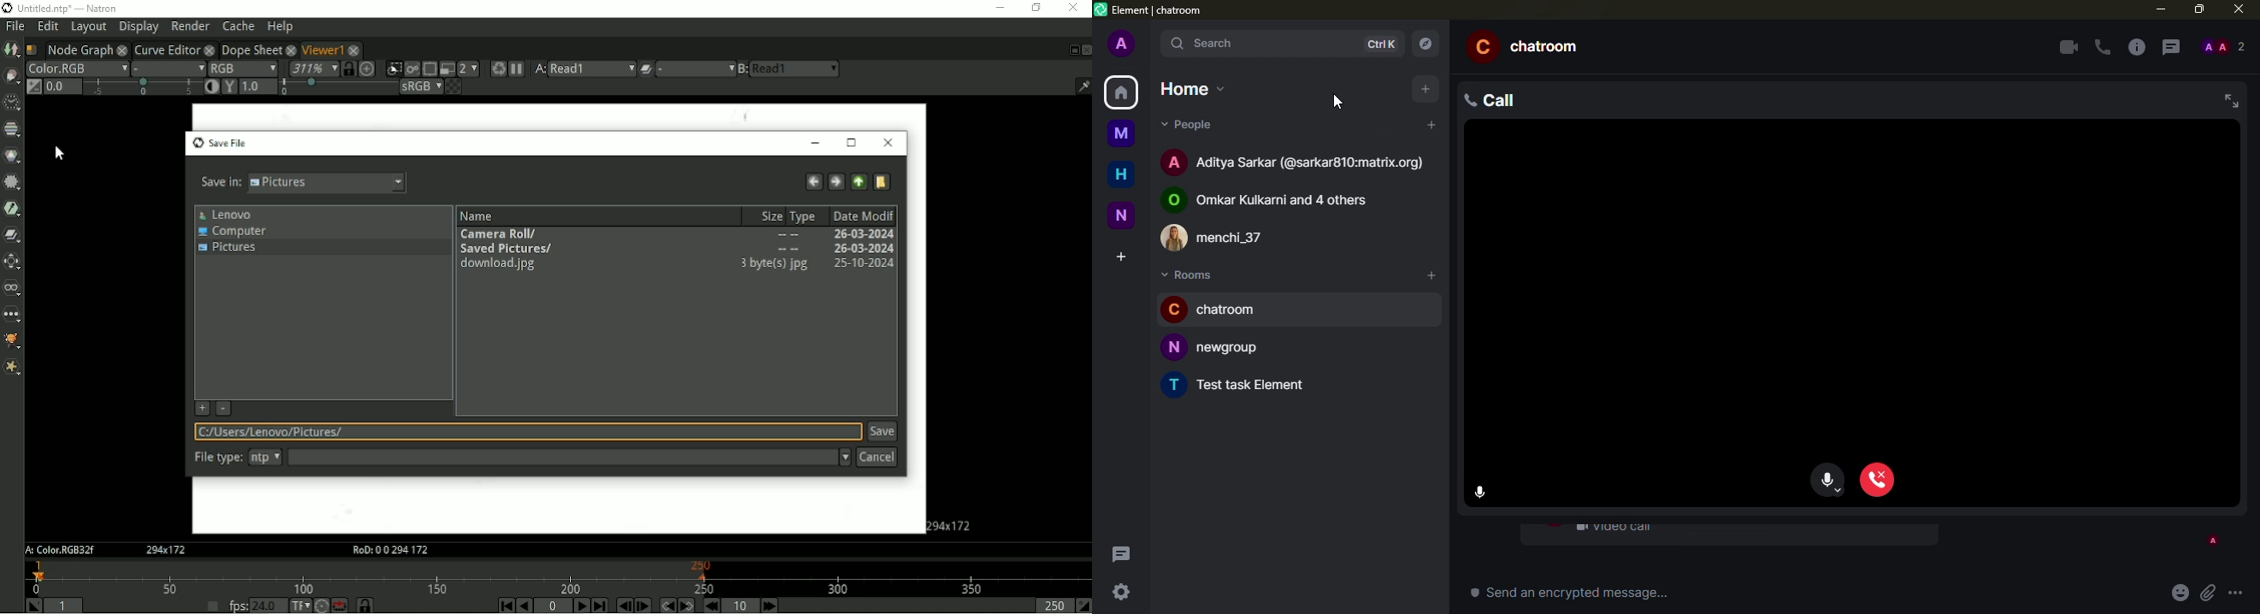  I want to click on call, so click(1501, 100).